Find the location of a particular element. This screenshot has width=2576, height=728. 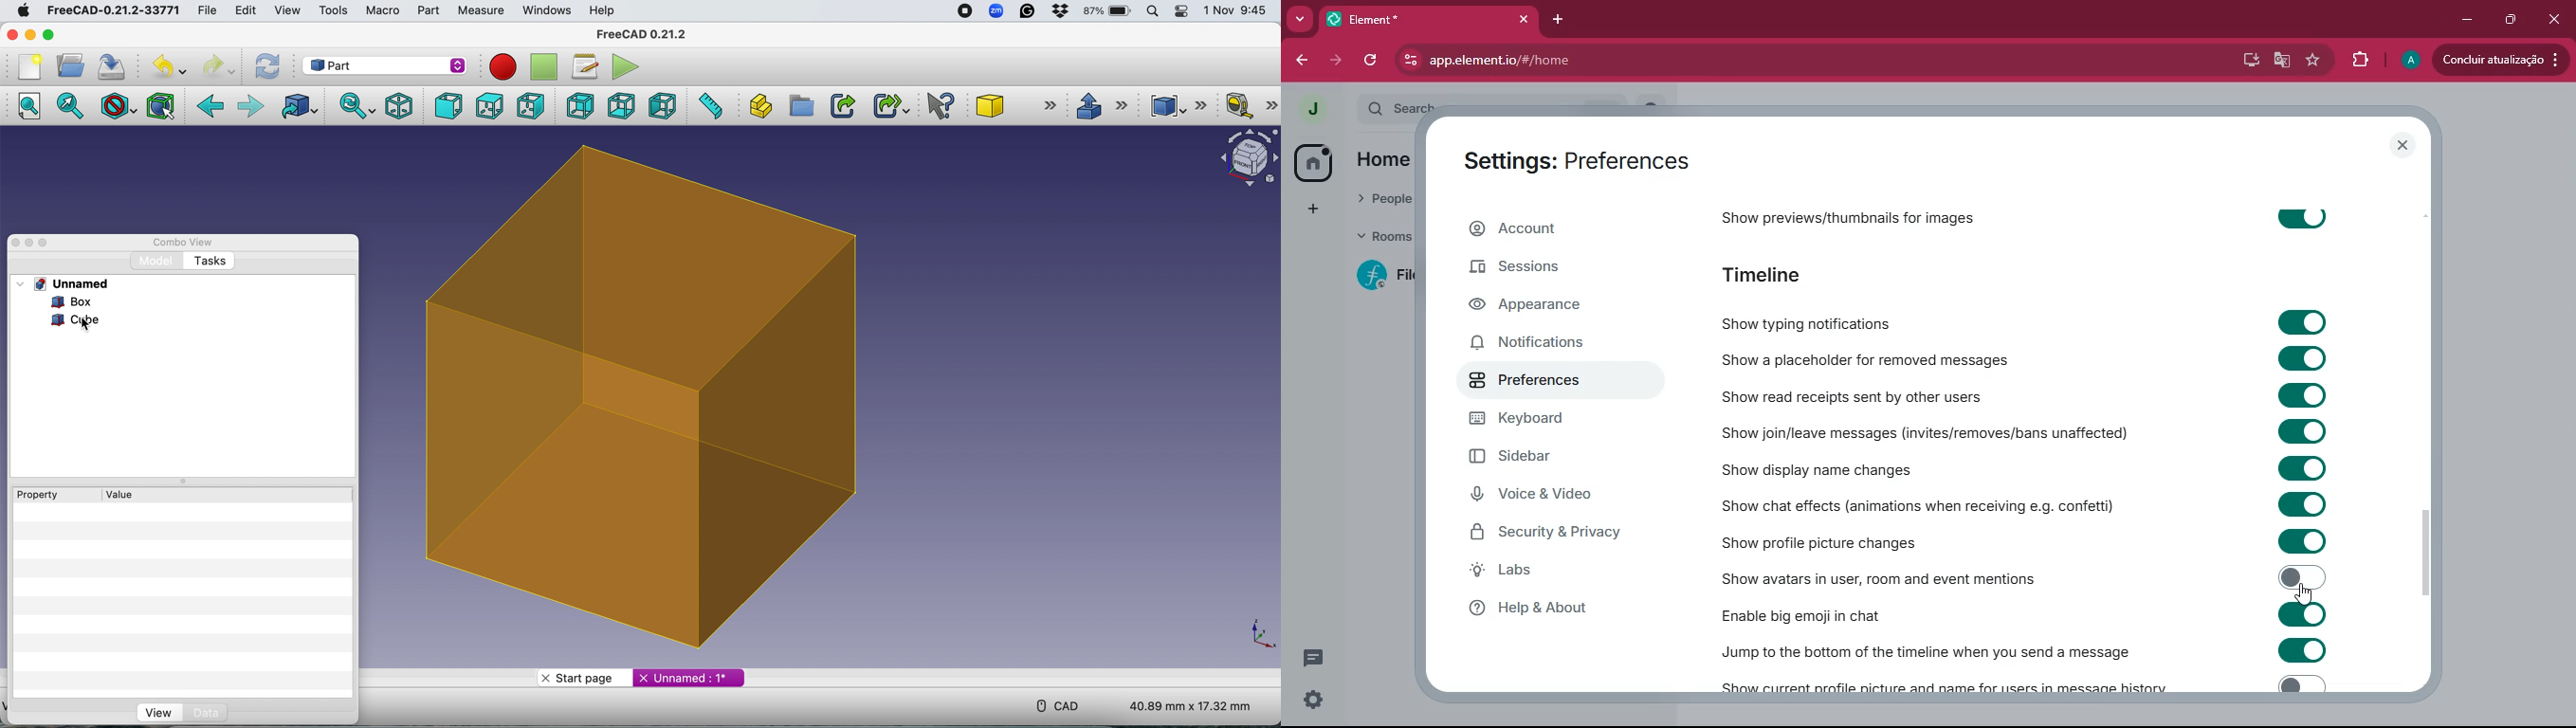

more is located at coordinates (1299, 19).